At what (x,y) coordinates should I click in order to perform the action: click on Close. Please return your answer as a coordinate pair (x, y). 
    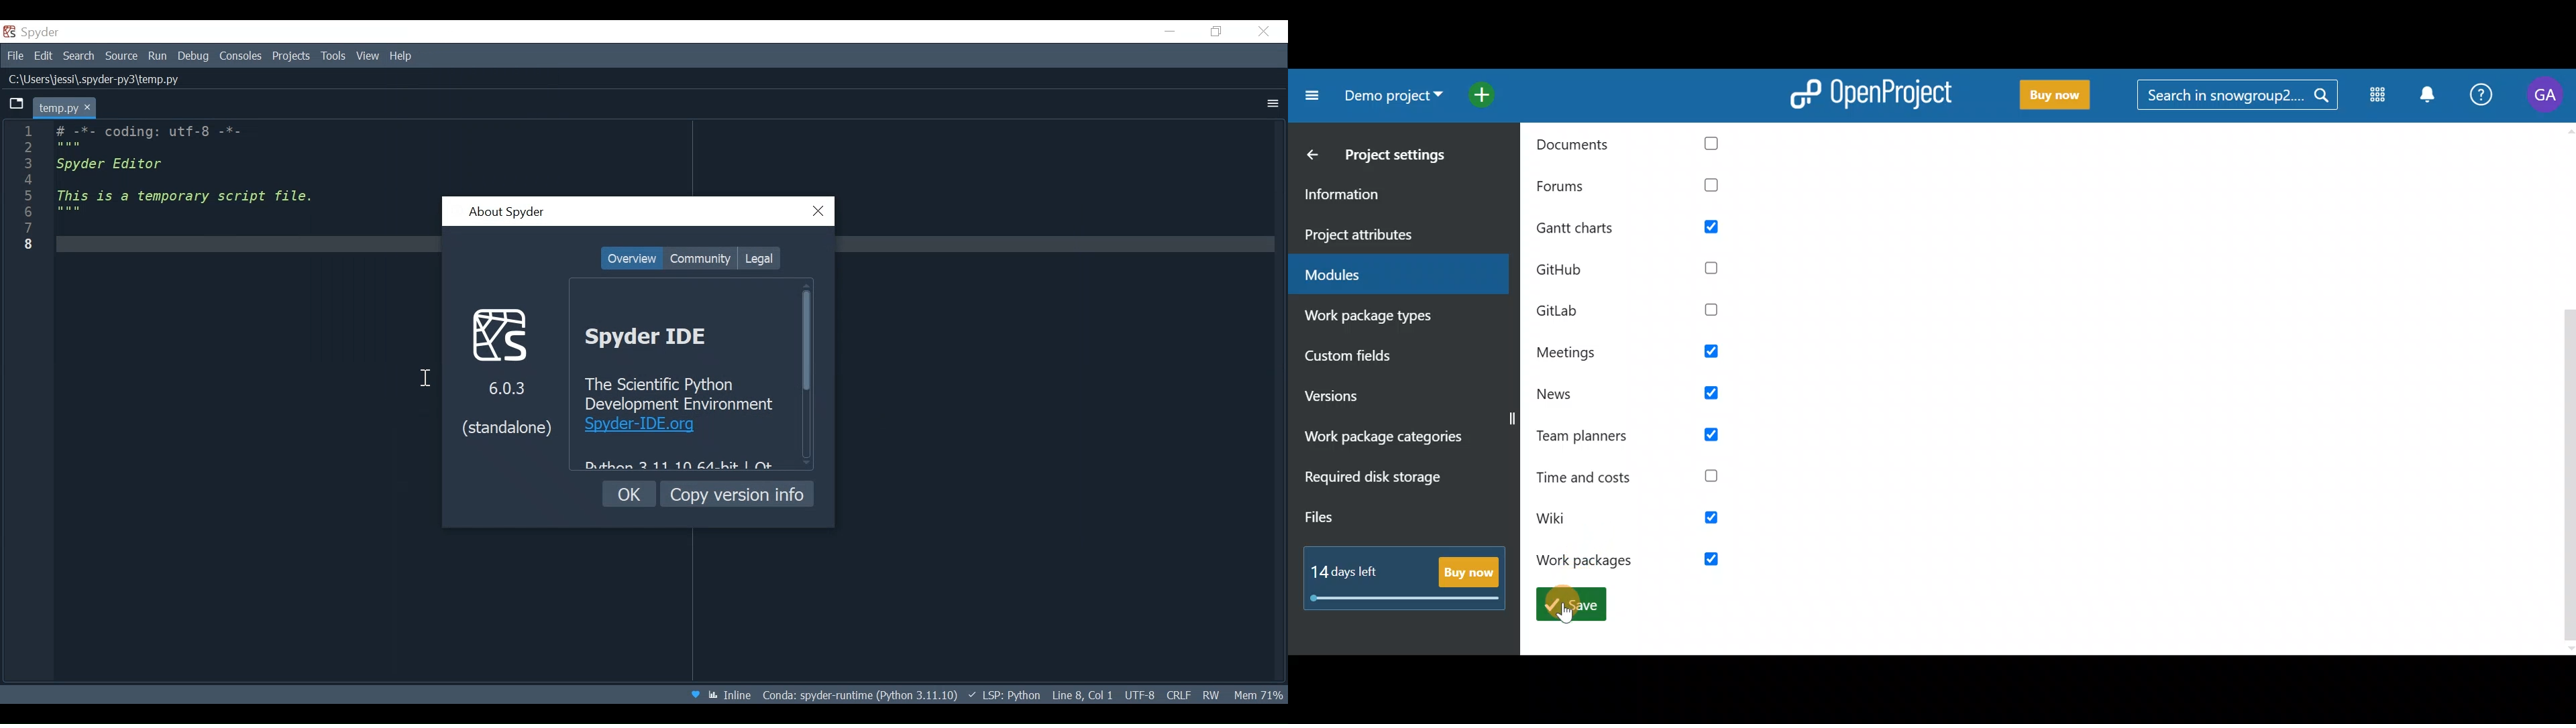
    Looking at the image, I should click on (1263, 32).